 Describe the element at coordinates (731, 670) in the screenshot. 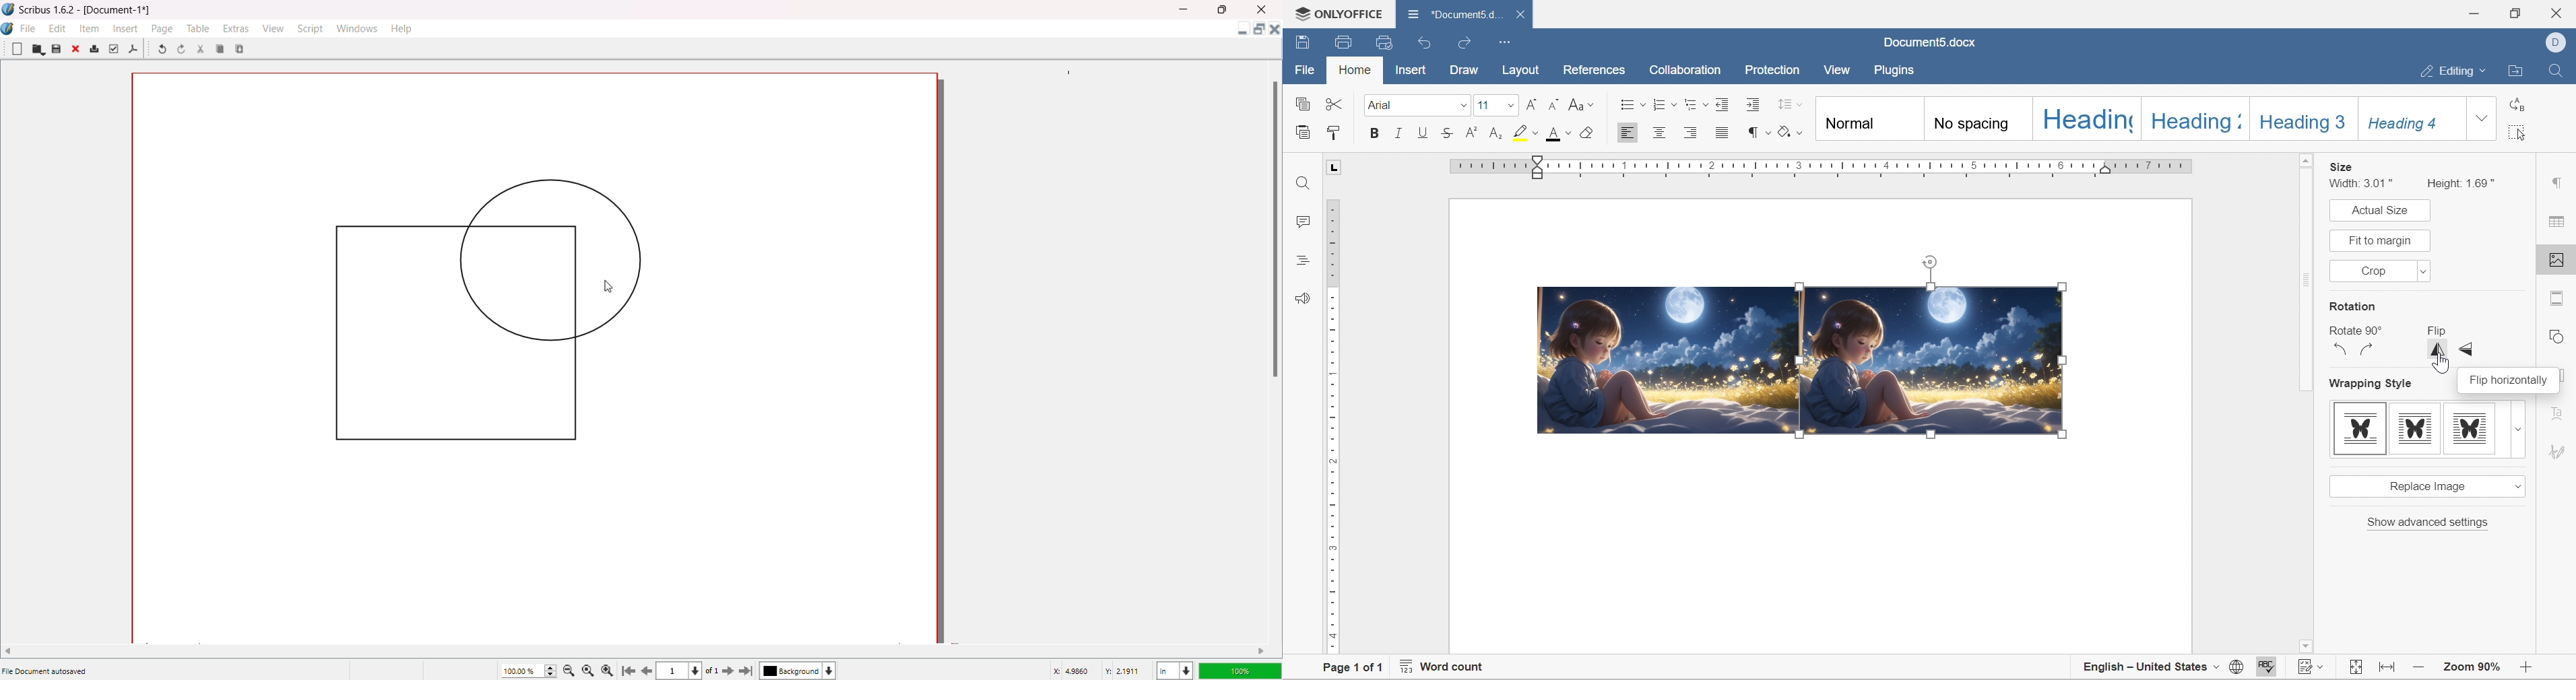

I see `Next` at that location.